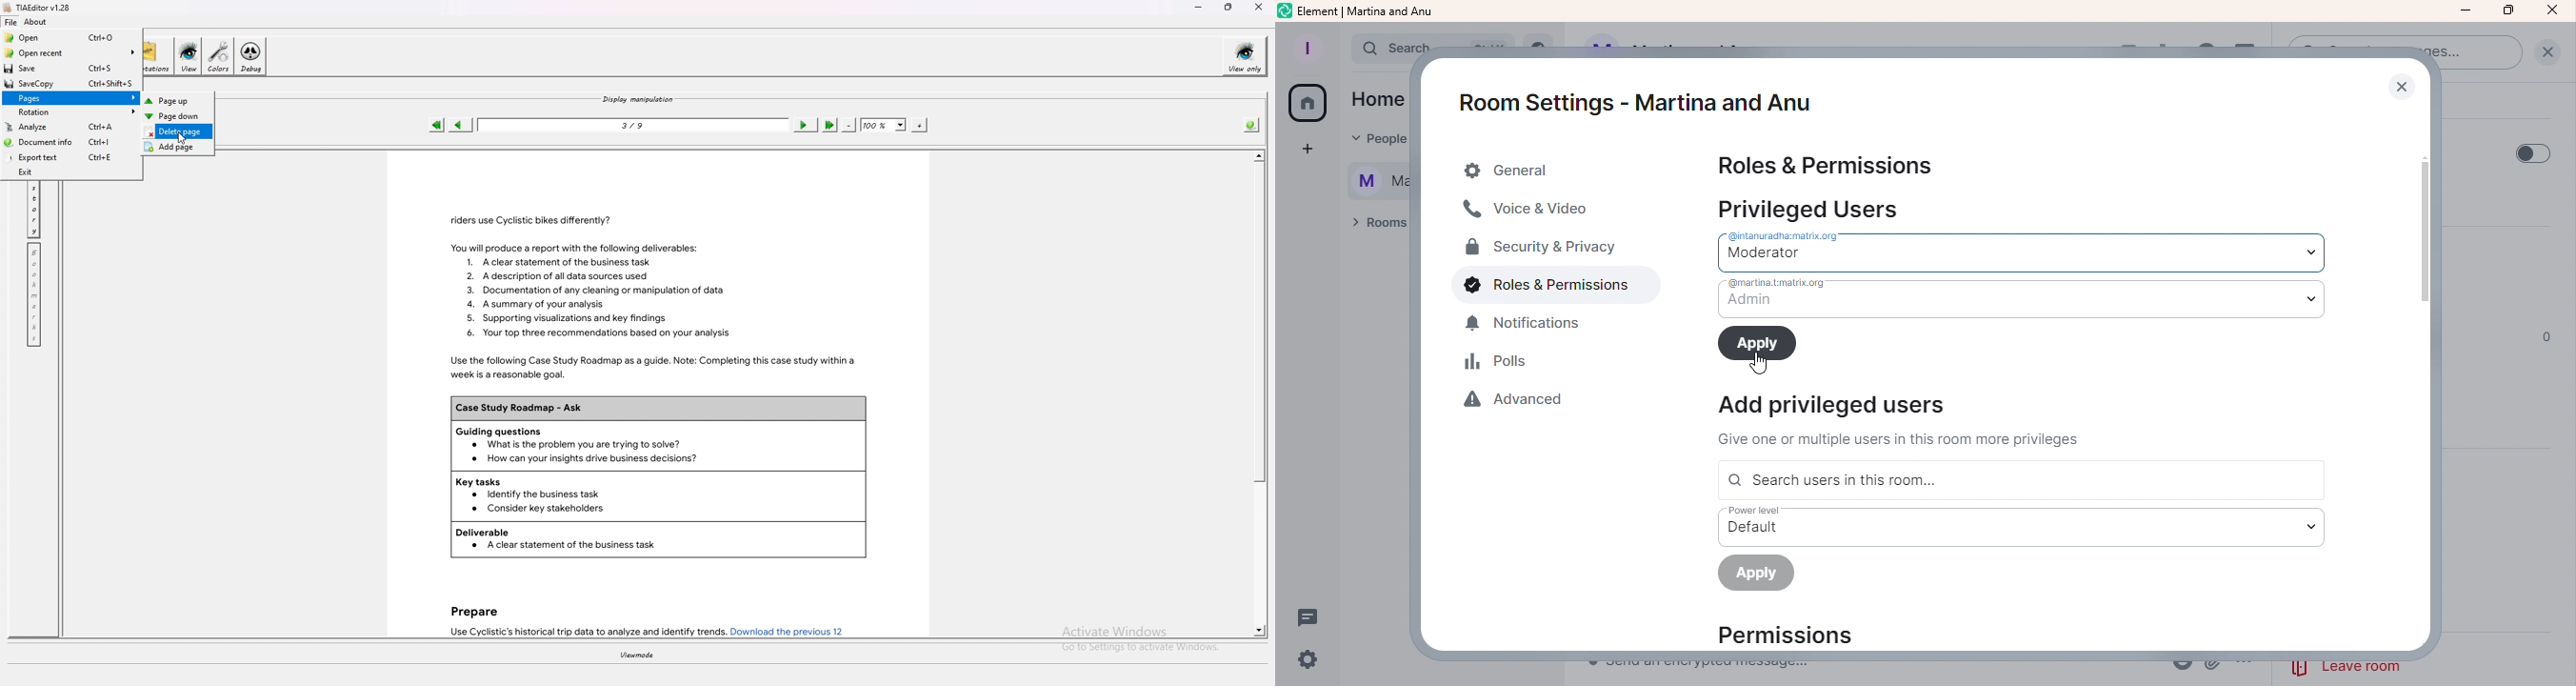  Describe the element at coordinates (1313, 616) in the screenshot. I see `Threads` at that location.